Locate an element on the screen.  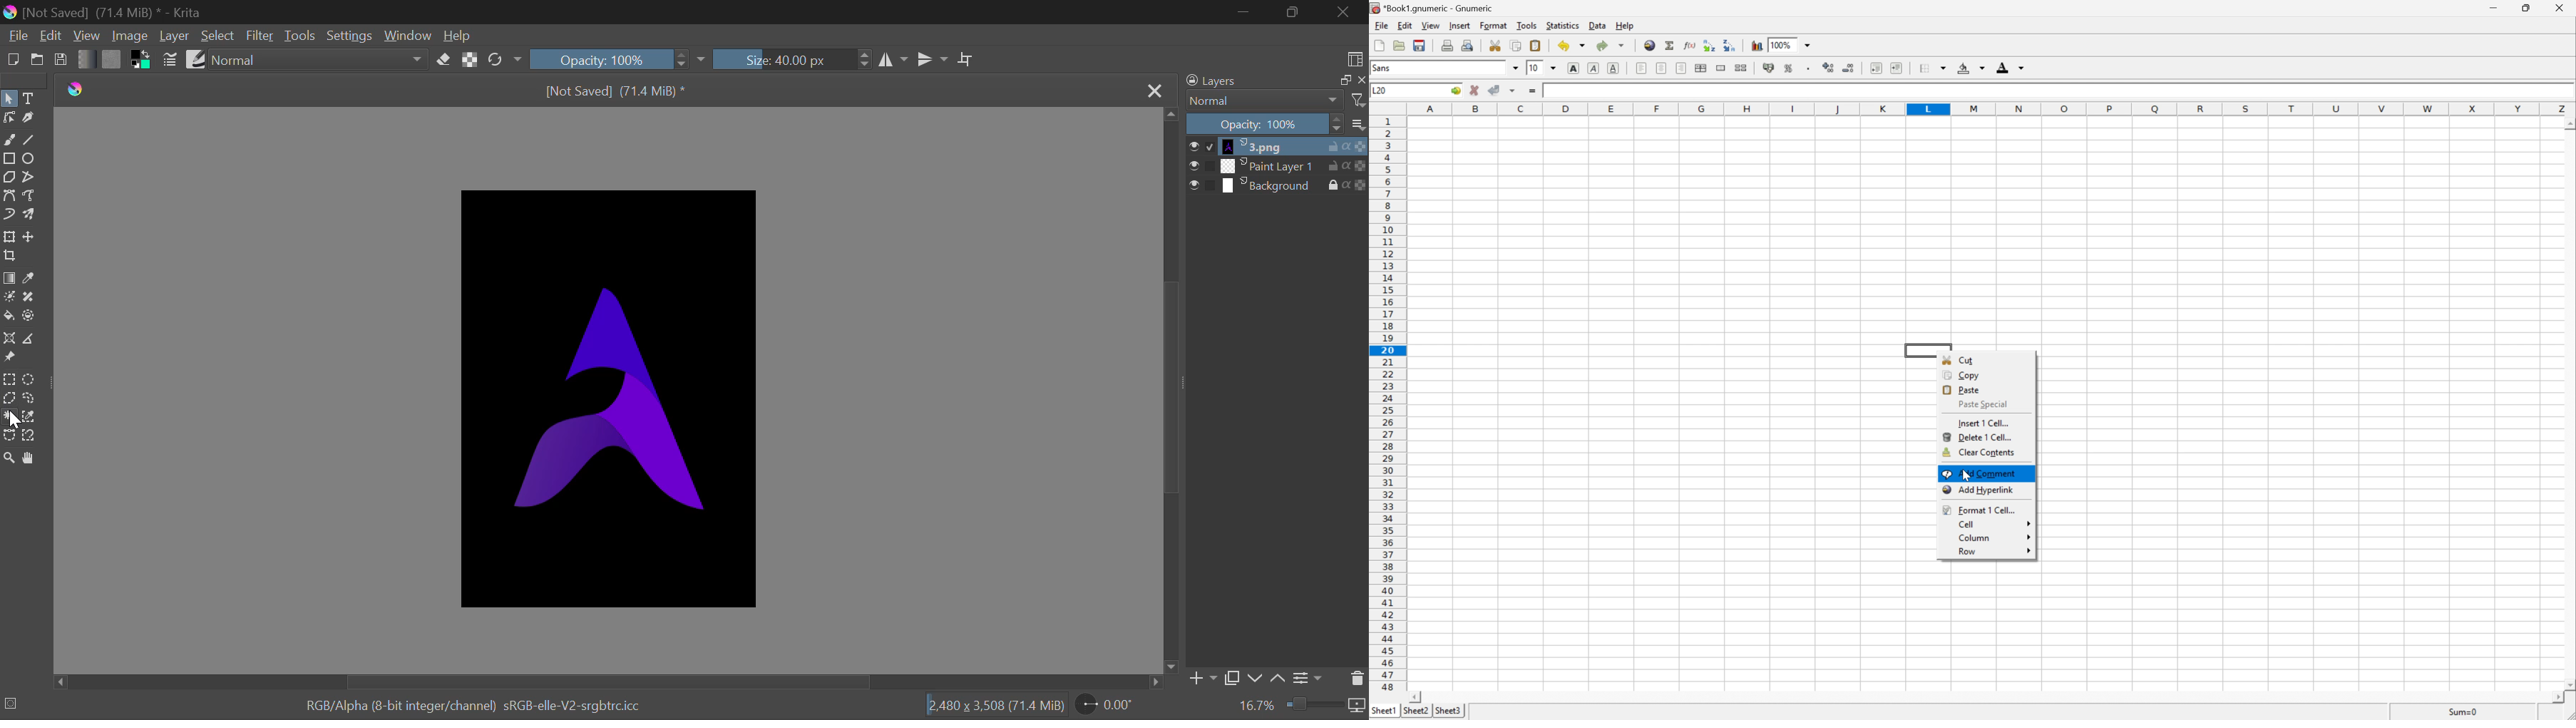
Rectangle is located at coordinates (11, 158).